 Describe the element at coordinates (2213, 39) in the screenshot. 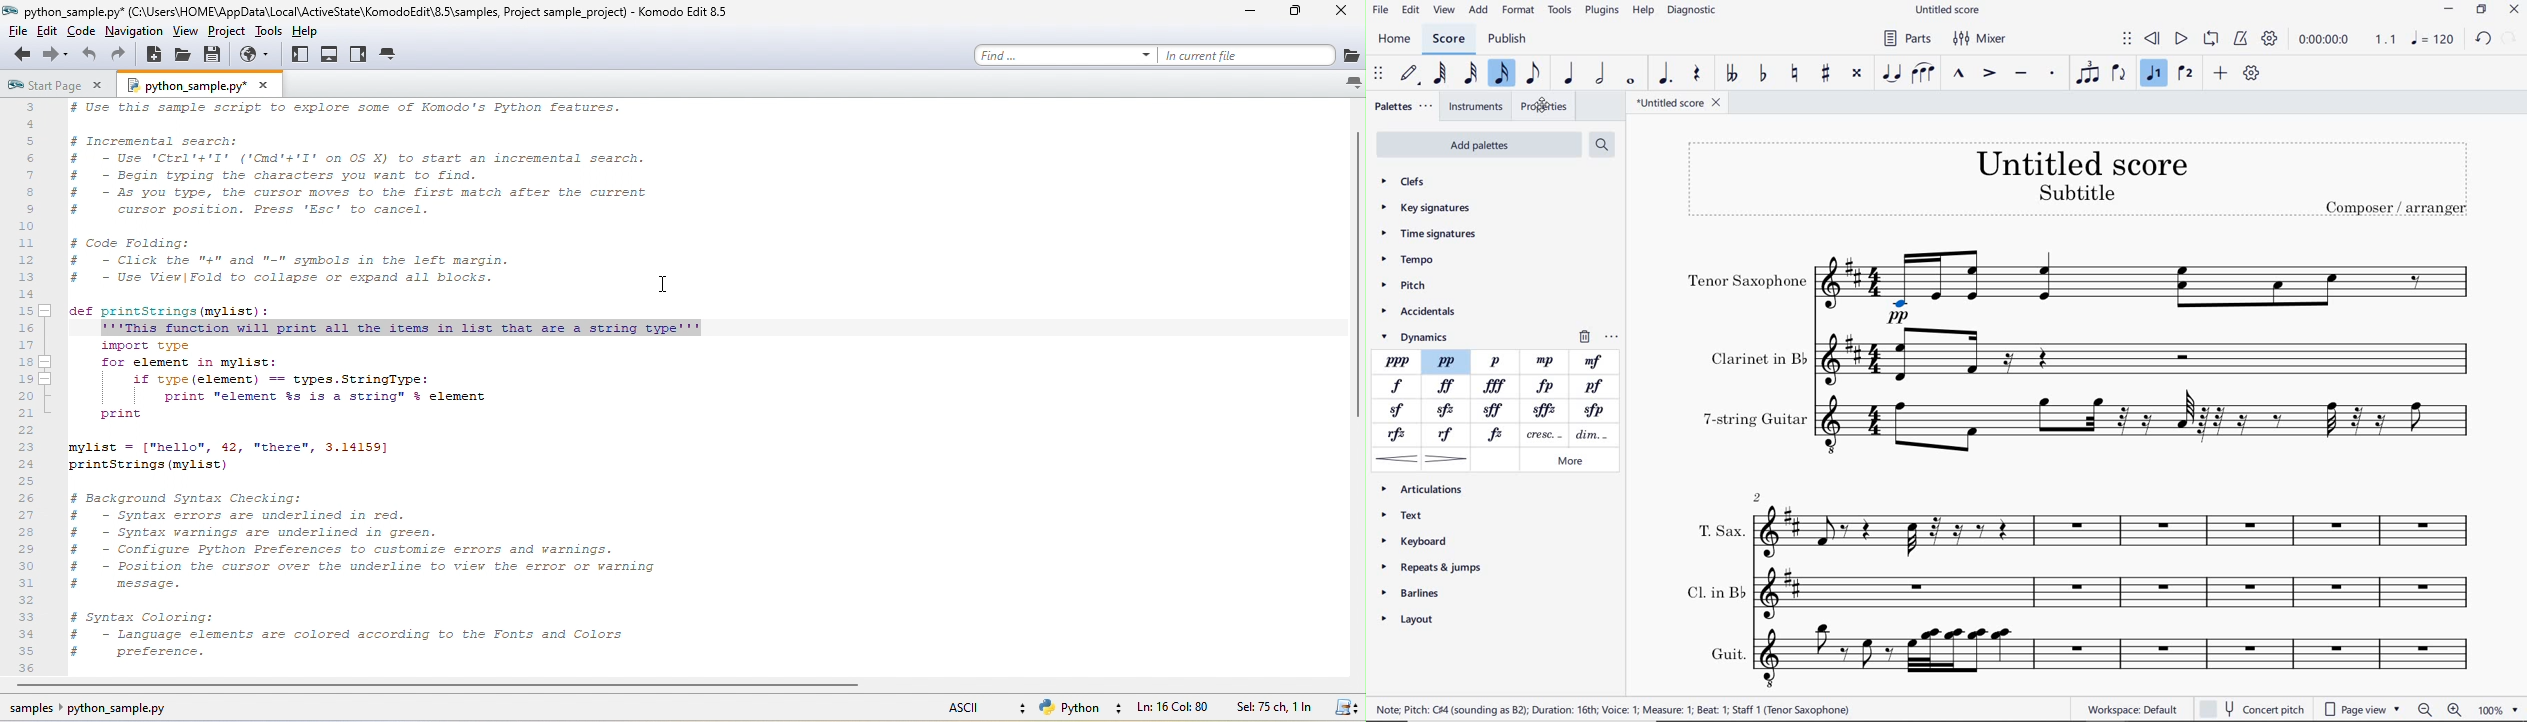

I see `LOOP PLAYBACK` at that location.